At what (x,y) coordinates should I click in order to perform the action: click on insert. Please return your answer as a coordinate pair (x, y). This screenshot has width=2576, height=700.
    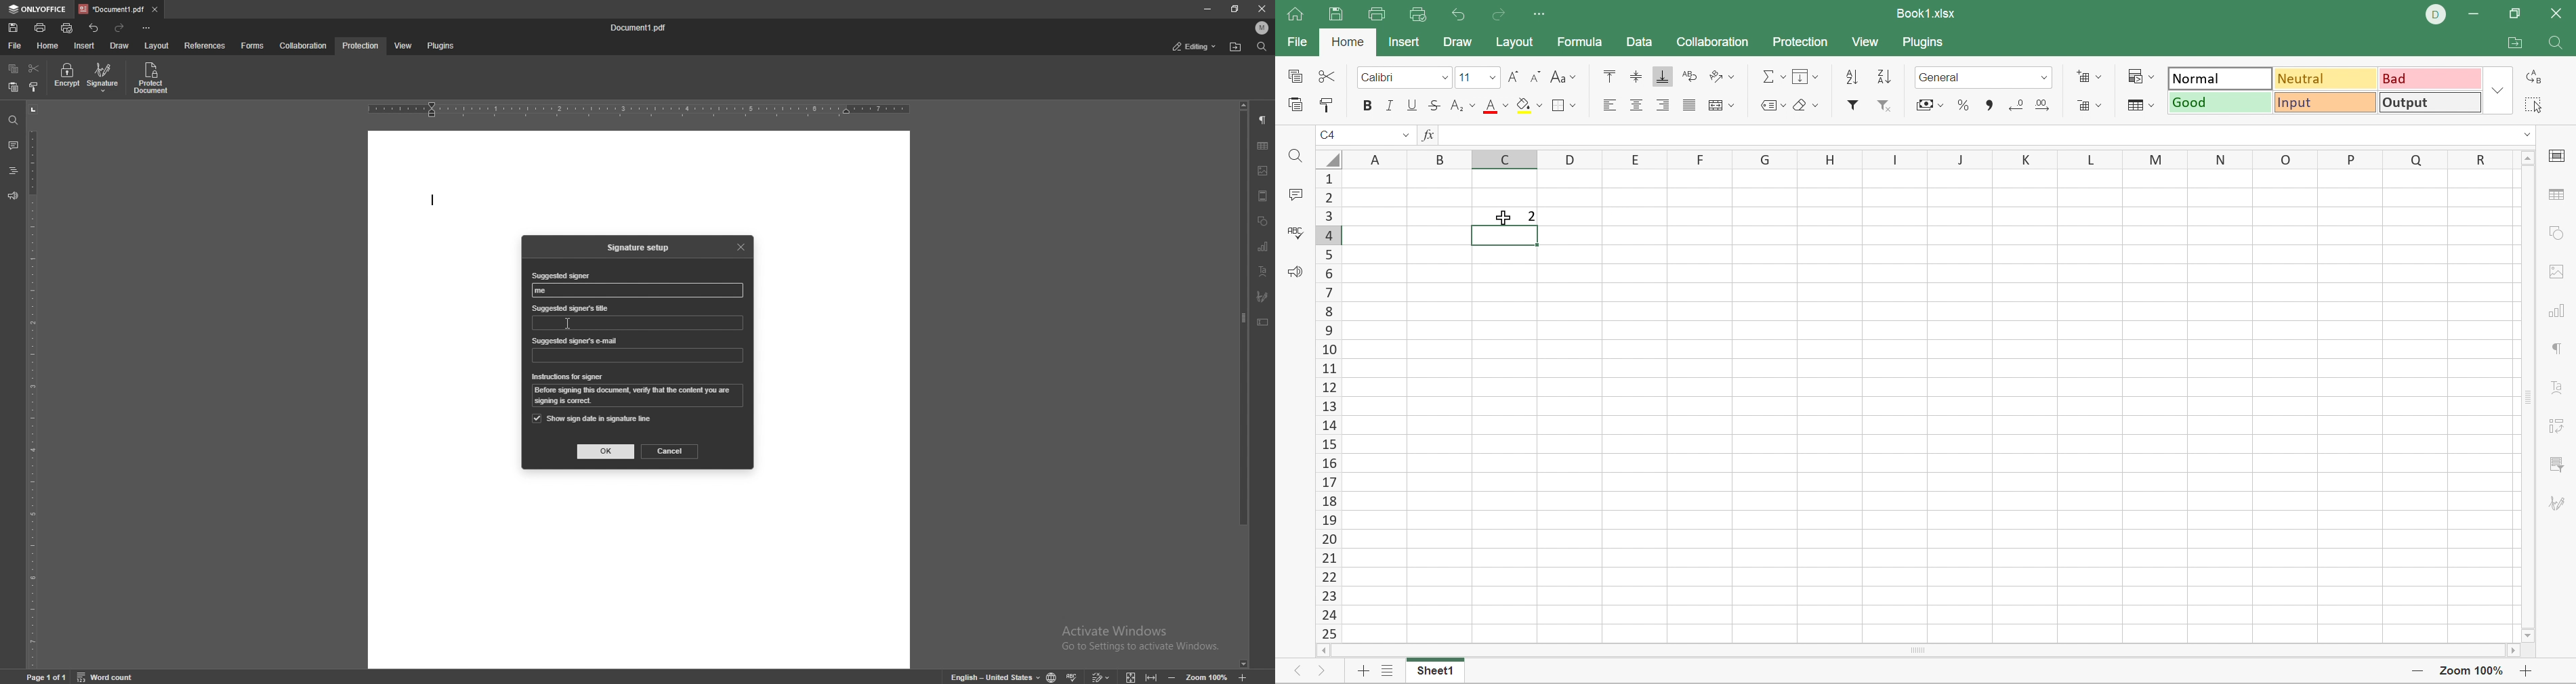
    Looking at the image, I should click on (86, 46).